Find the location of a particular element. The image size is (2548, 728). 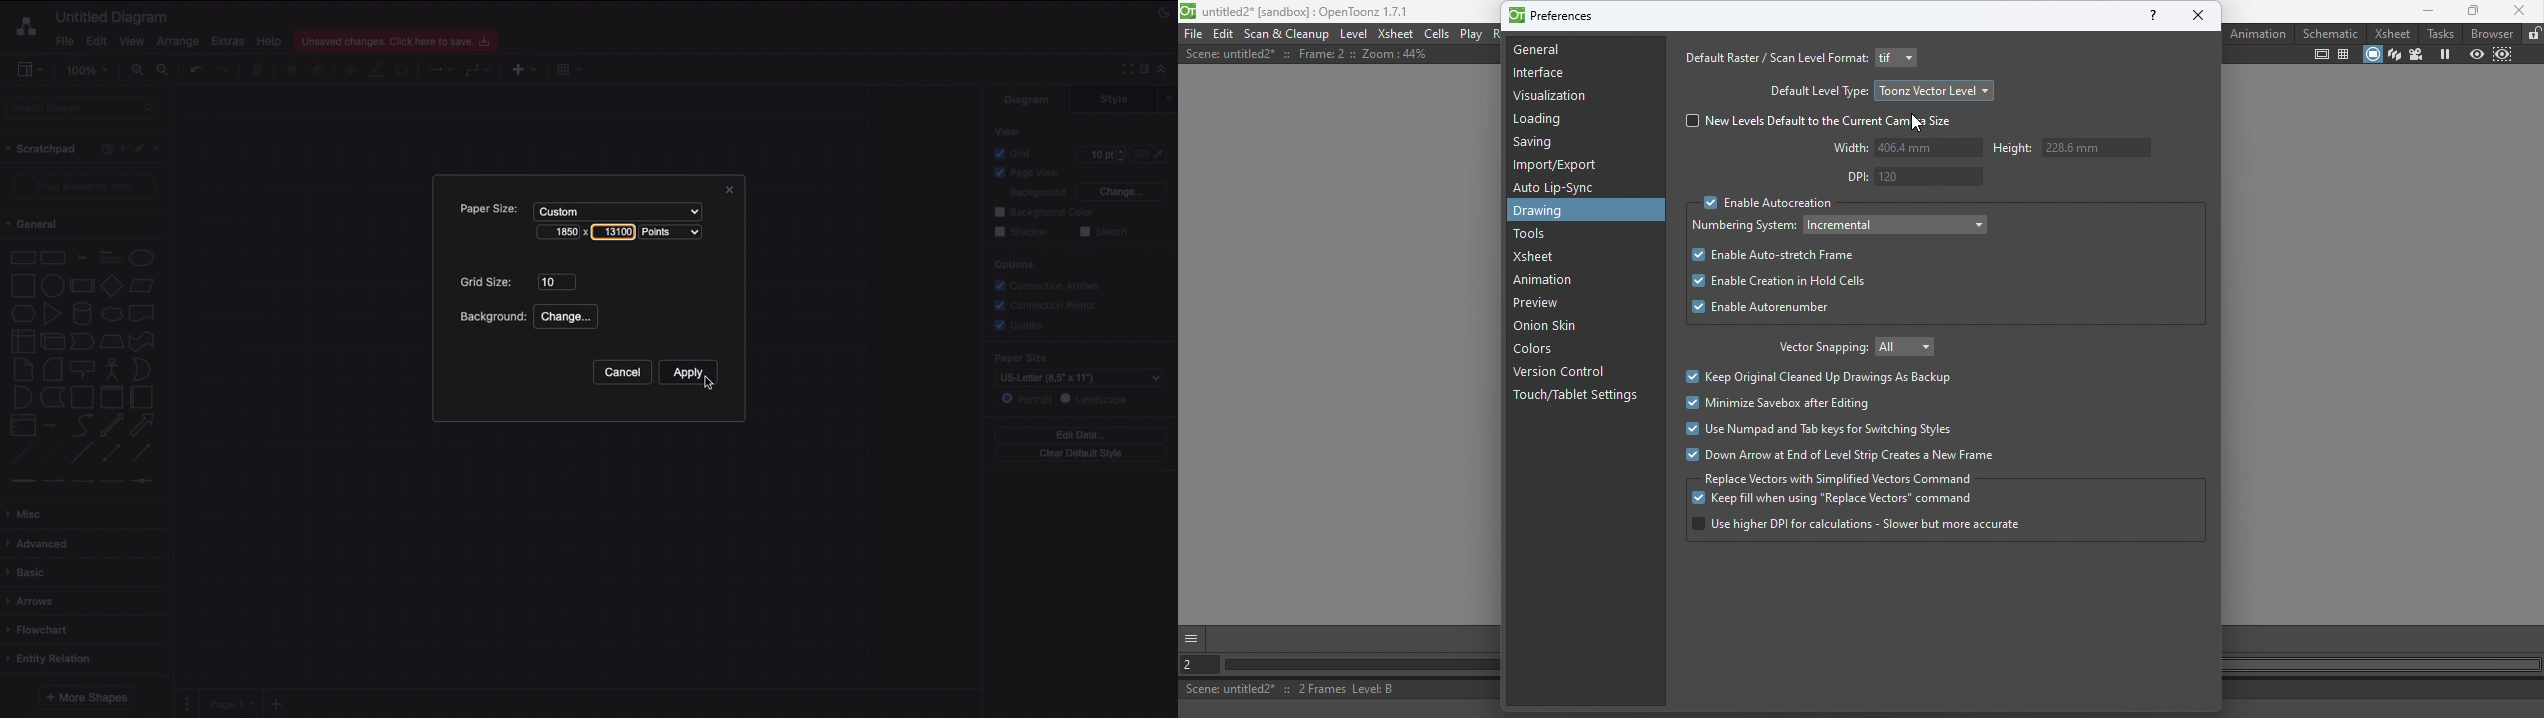

Add is located at coordinates (122, 148).